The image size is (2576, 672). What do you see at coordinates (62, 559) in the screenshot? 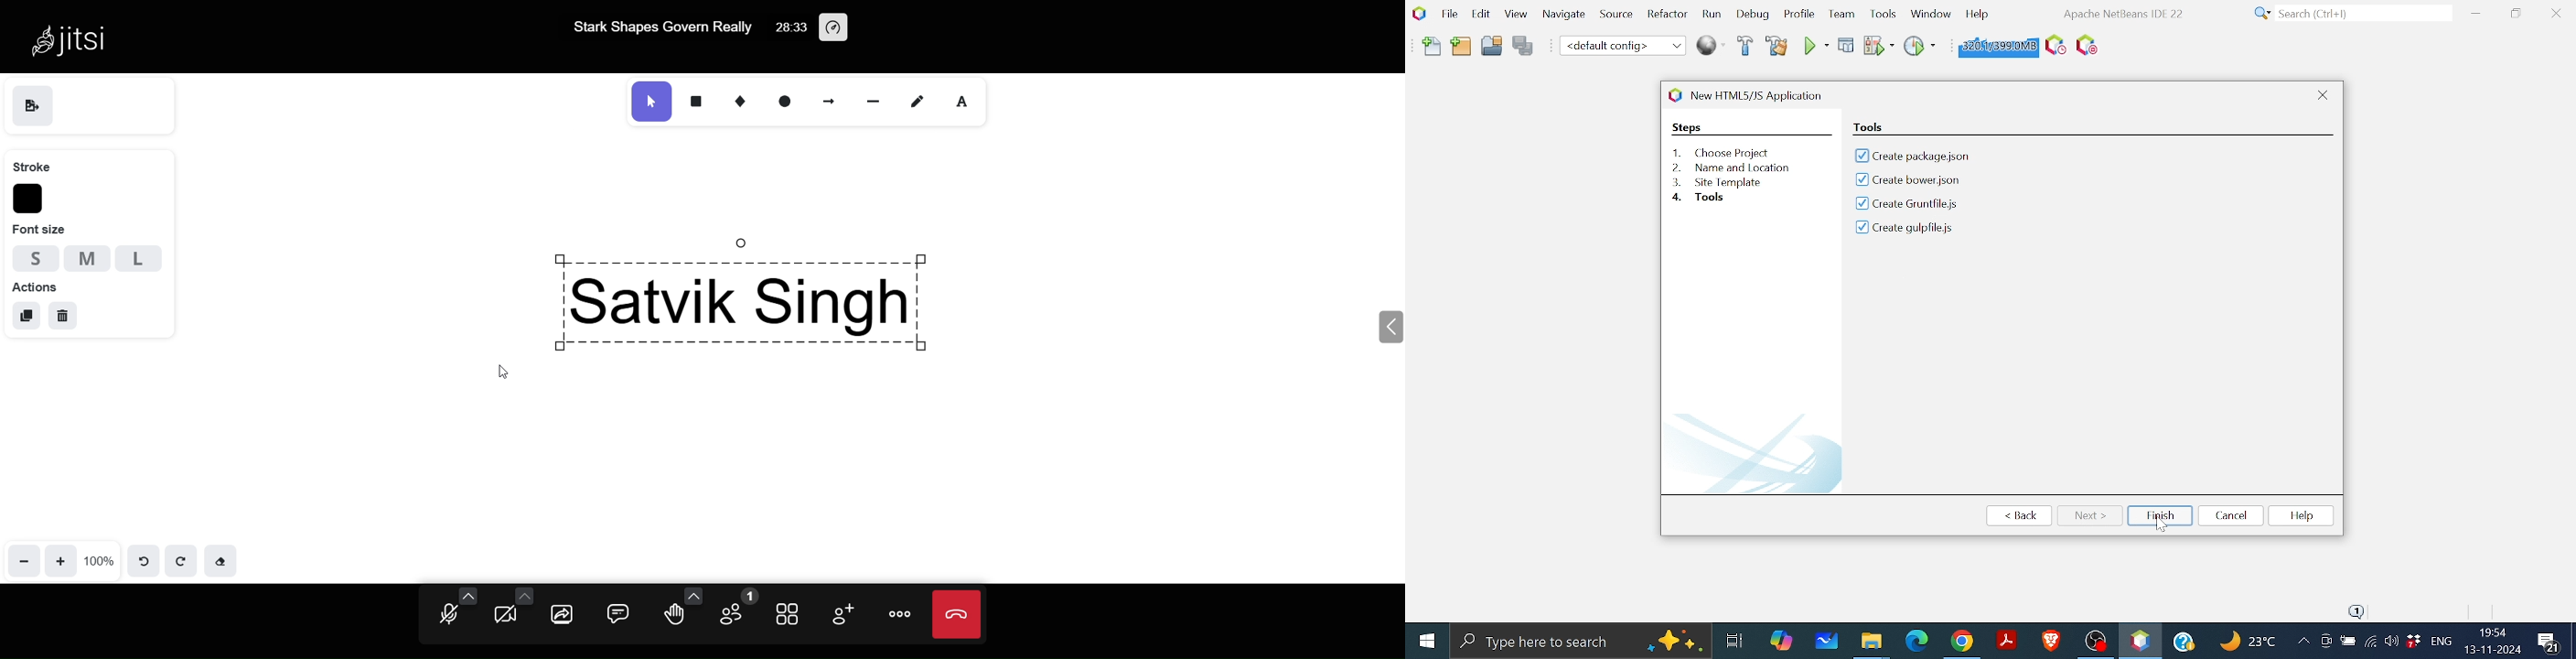
I see `zoom in` at bounding box center [62, 559].